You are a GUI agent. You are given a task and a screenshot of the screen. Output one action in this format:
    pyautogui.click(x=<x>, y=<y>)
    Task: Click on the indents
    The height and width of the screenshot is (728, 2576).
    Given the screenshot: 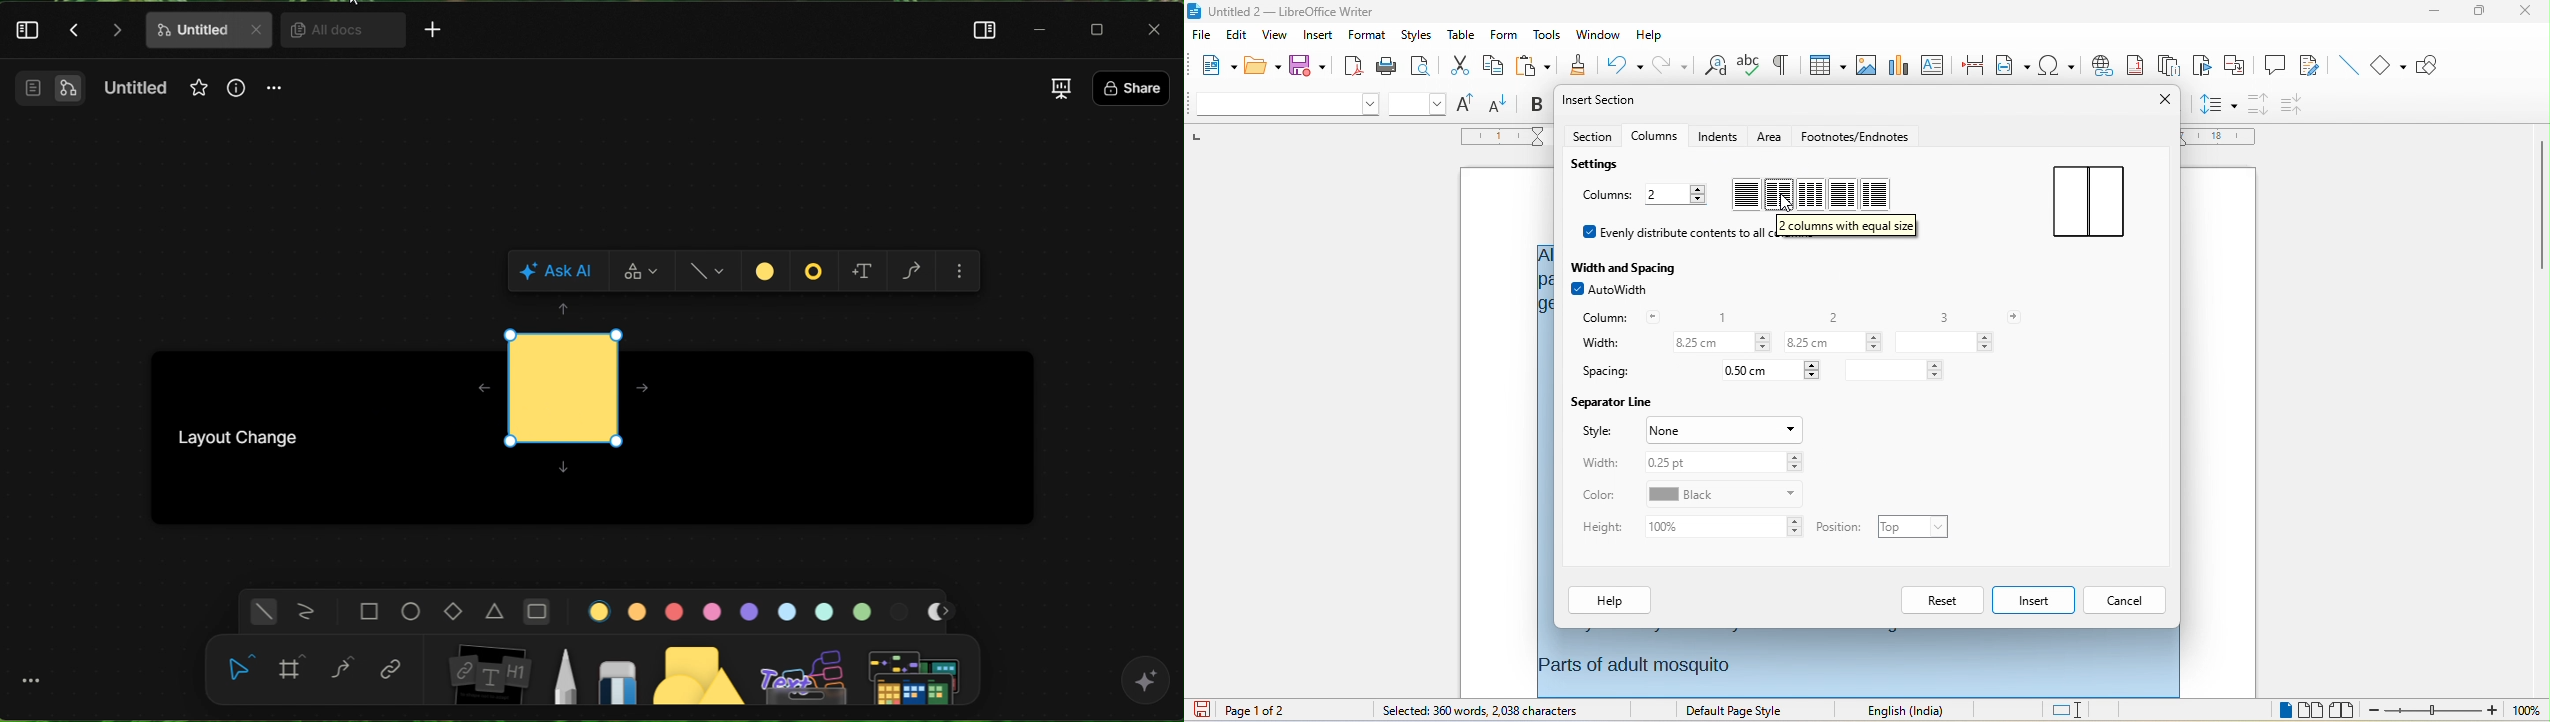 What is the action you would take?
    pyautogui.click(x=1720, y=137)
    